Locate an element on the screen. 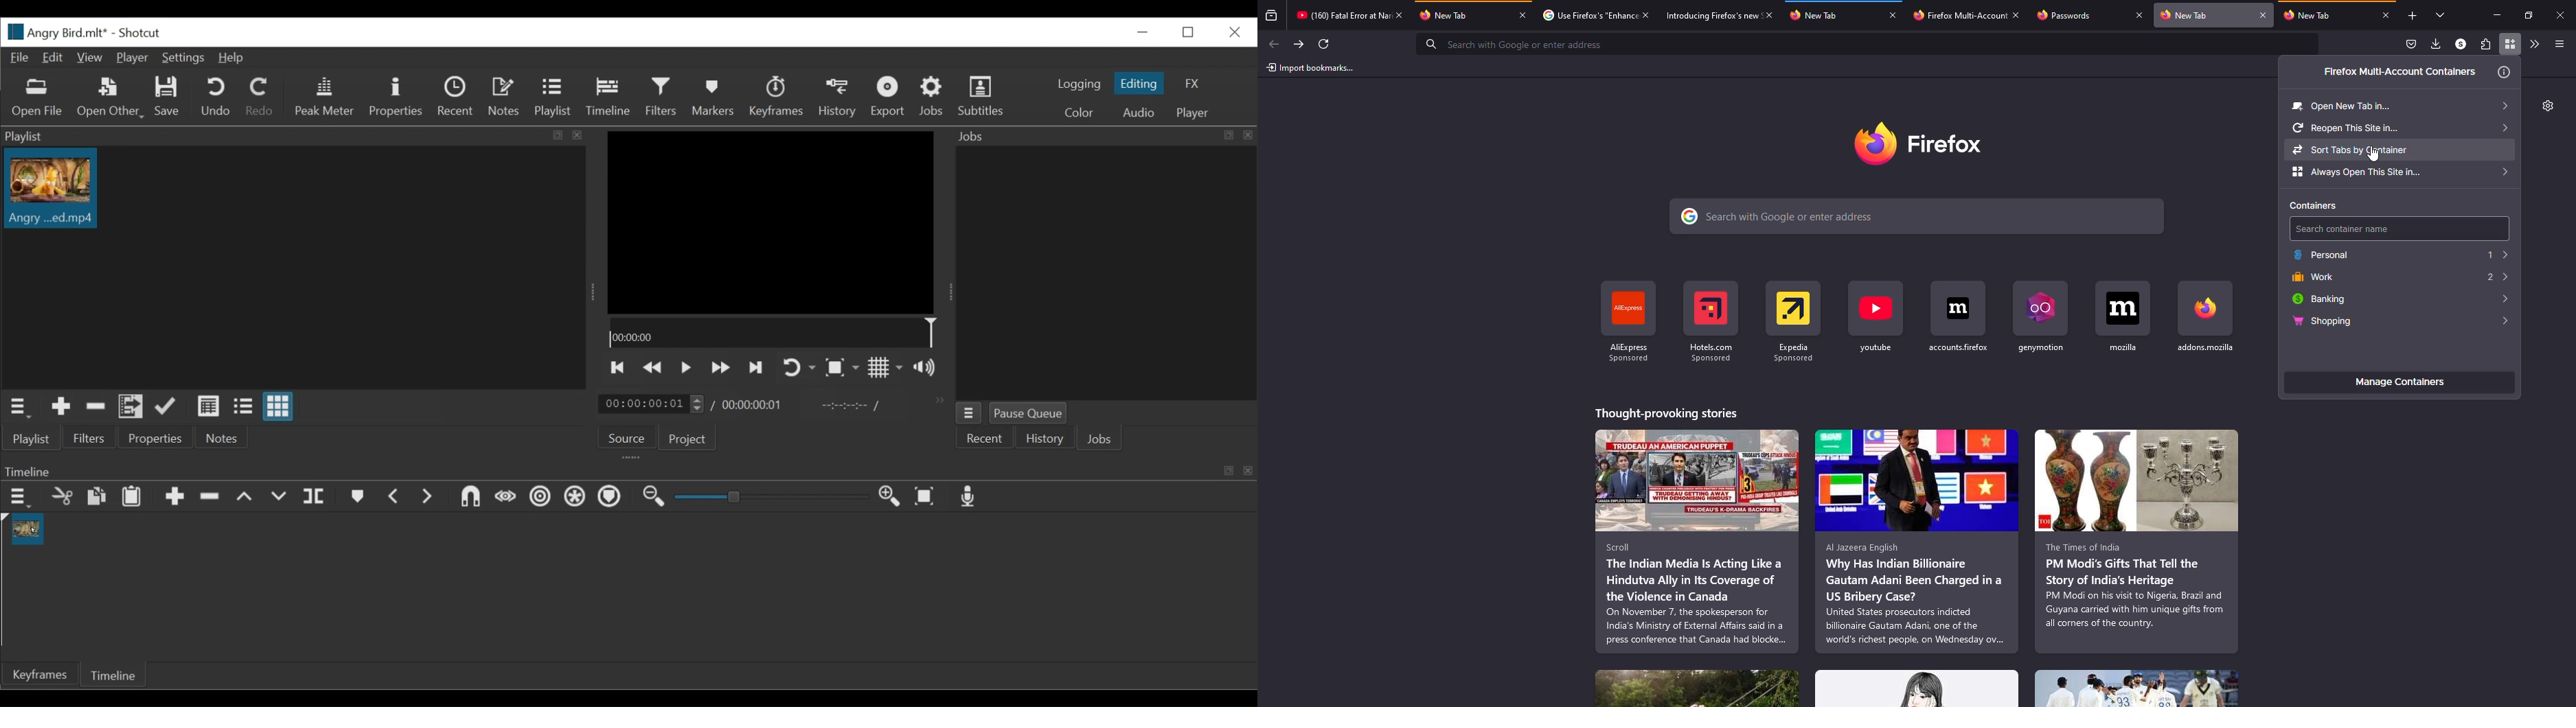 This screenshot has height=728, width=2576. reopen this site in is located at coordinates (2399, 126).